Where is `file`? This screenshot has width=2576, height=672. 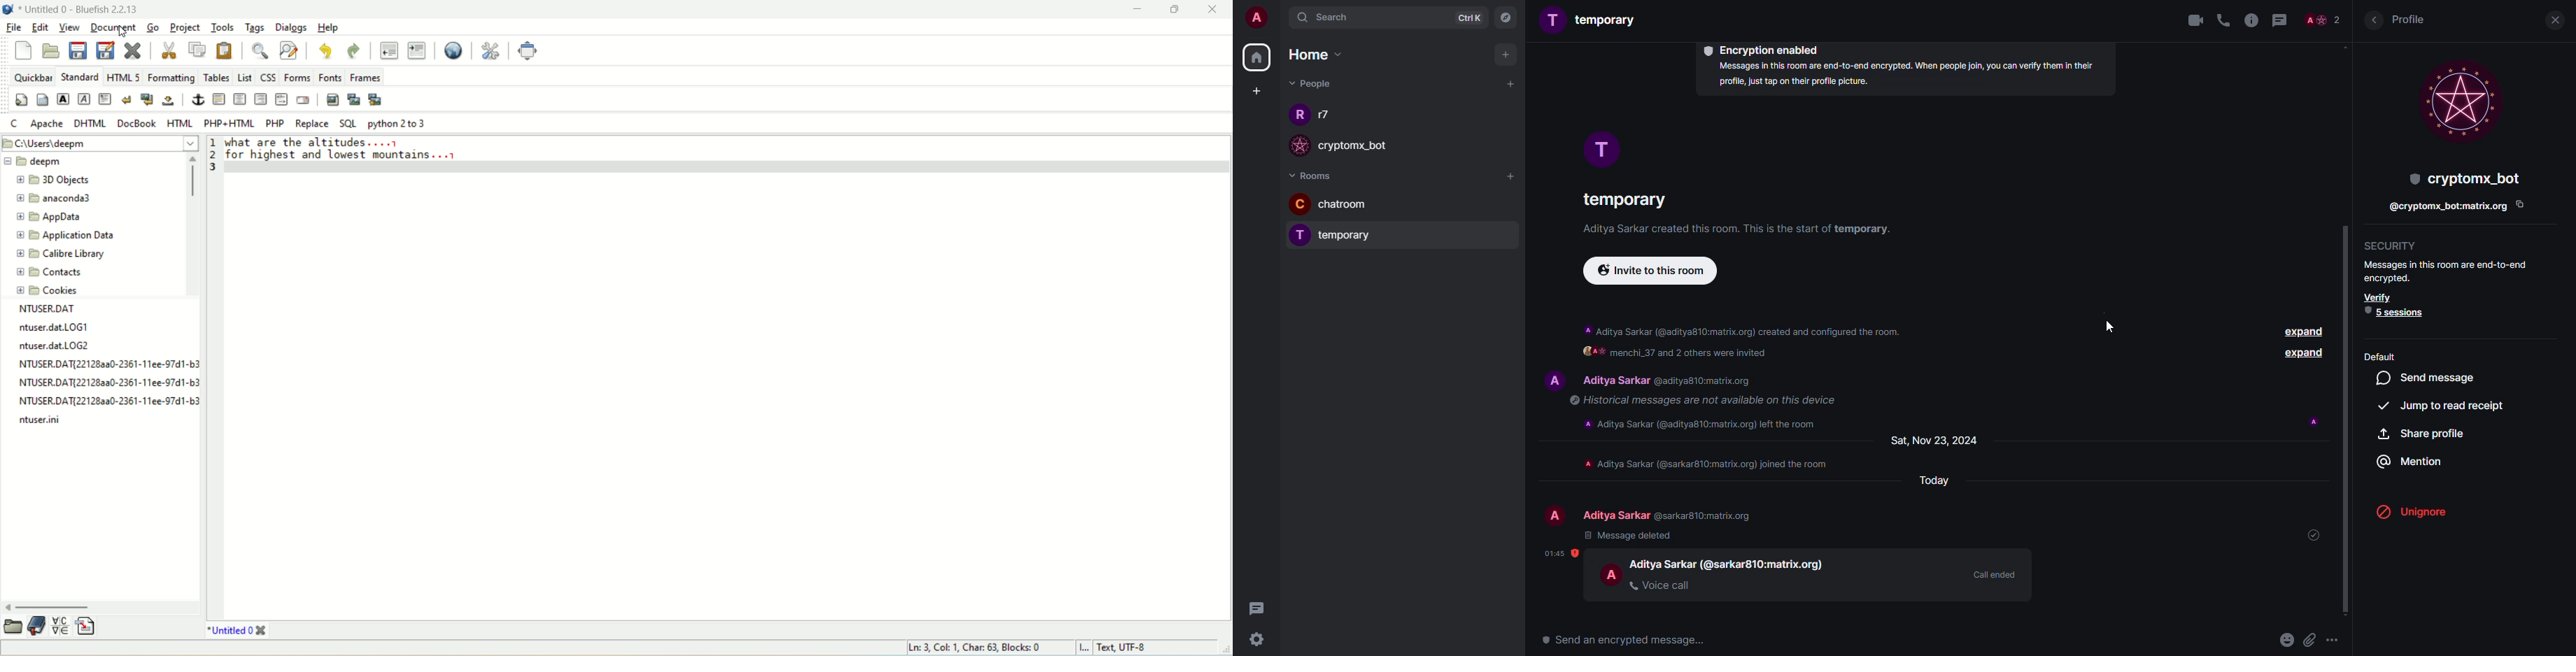
file is located at coordinates (15, 28).